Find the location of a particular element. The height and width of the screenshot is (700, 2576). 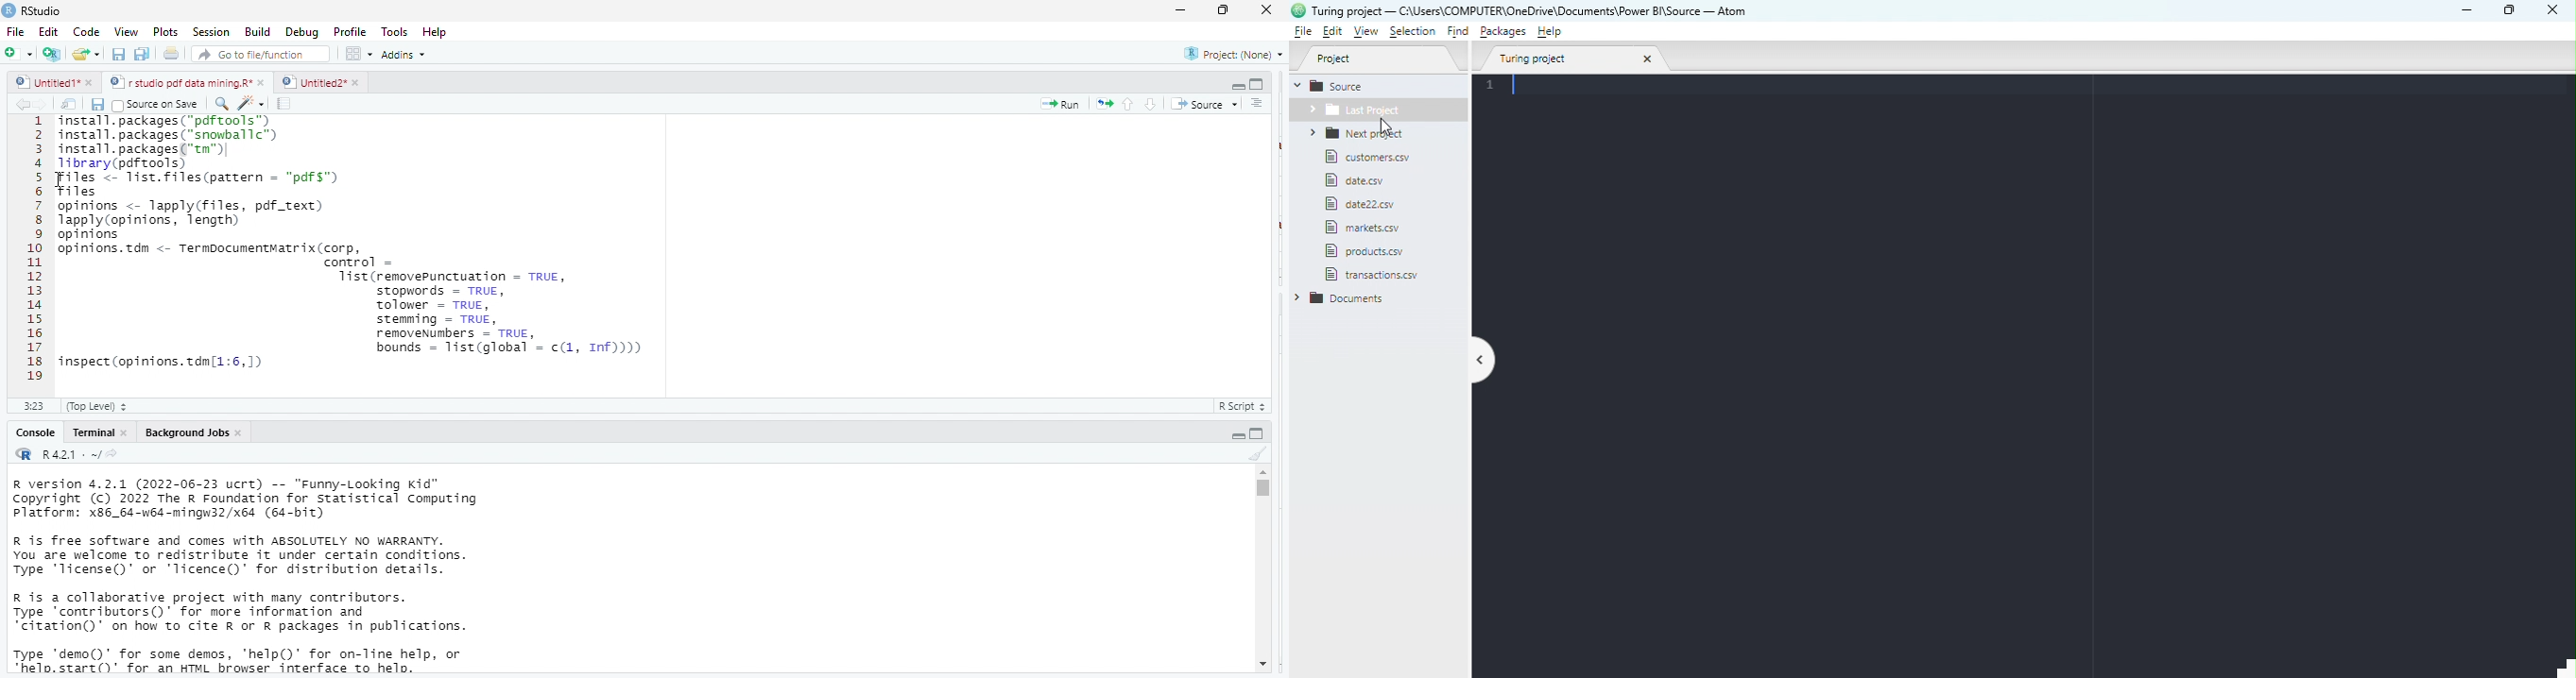

close is located at coordinates (355, 82).